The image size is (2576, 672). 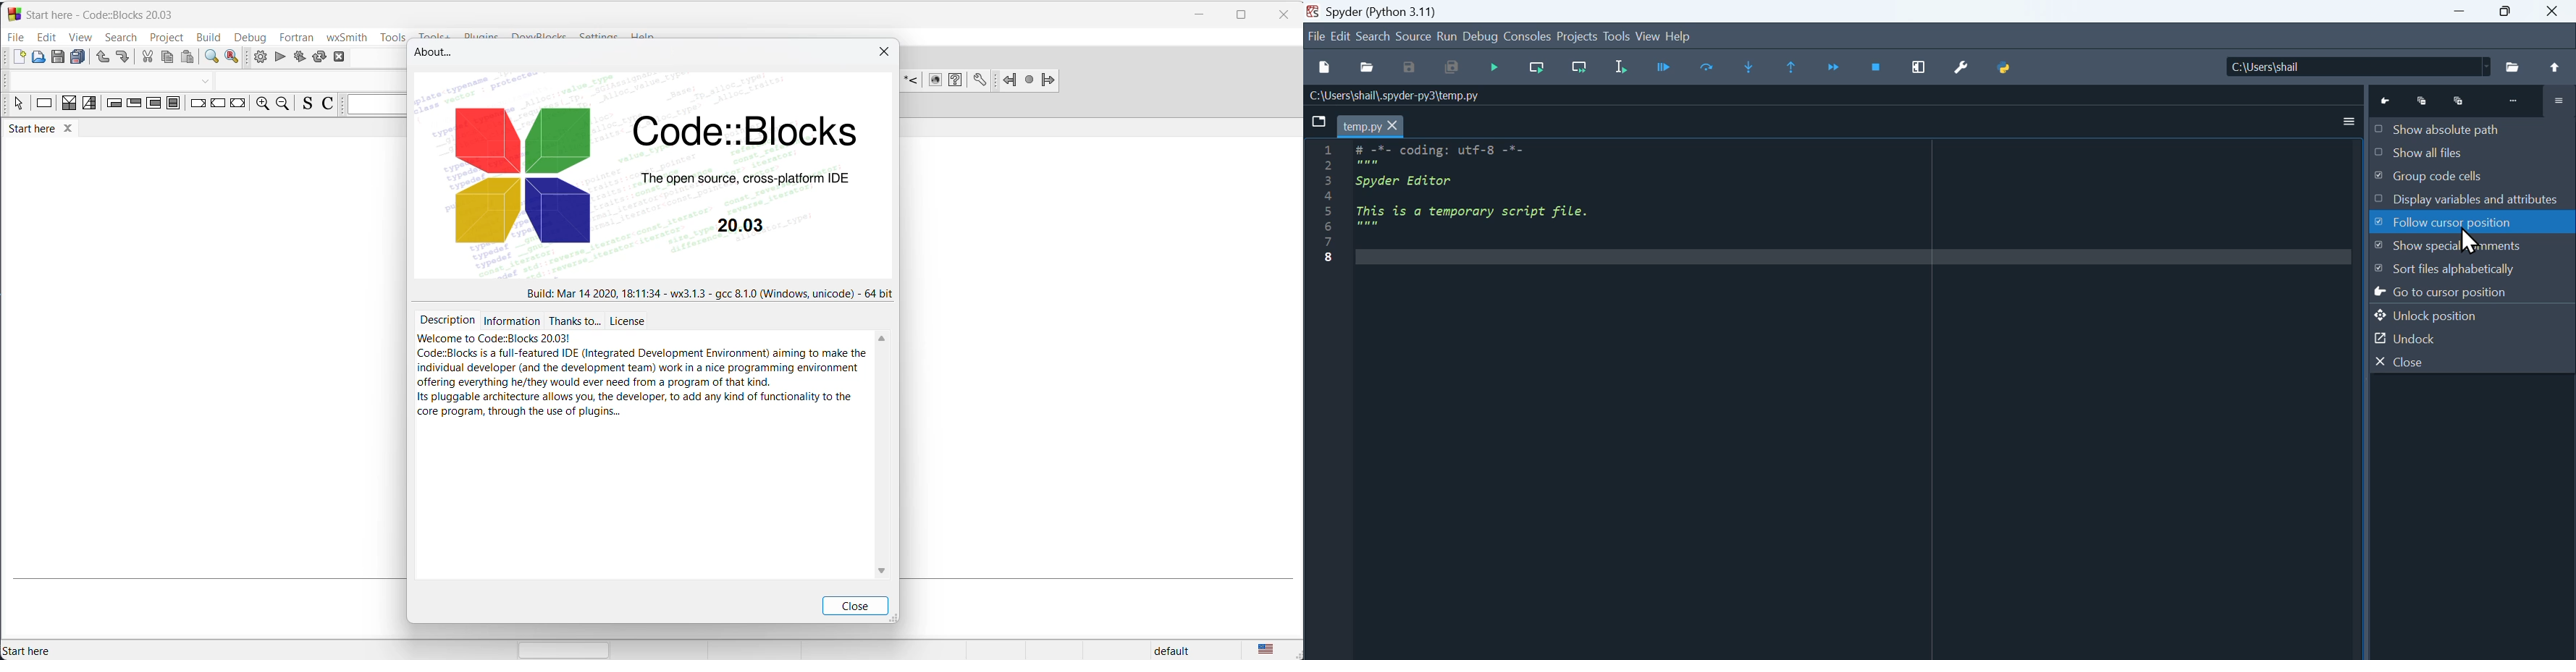 What do you see at coordinates (1320, 122) in the screenshot?
I see `browse tabs` at bounding box center [1320, 122].